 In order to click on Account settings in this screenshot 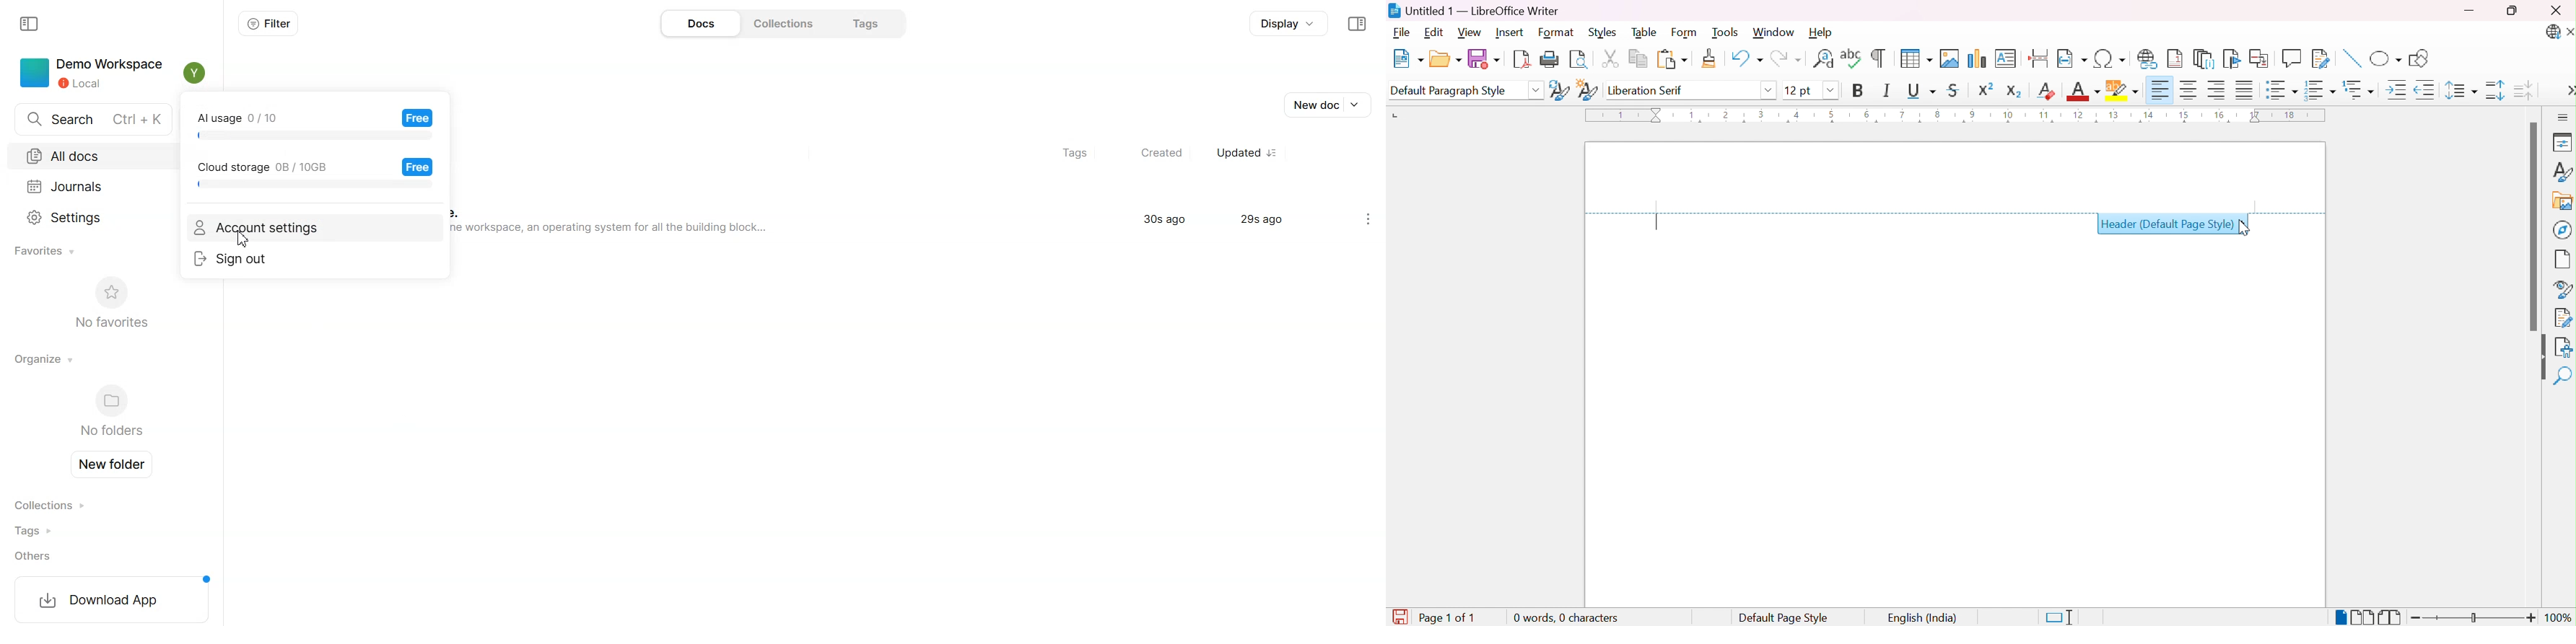, I will do `click(314, 229)`.